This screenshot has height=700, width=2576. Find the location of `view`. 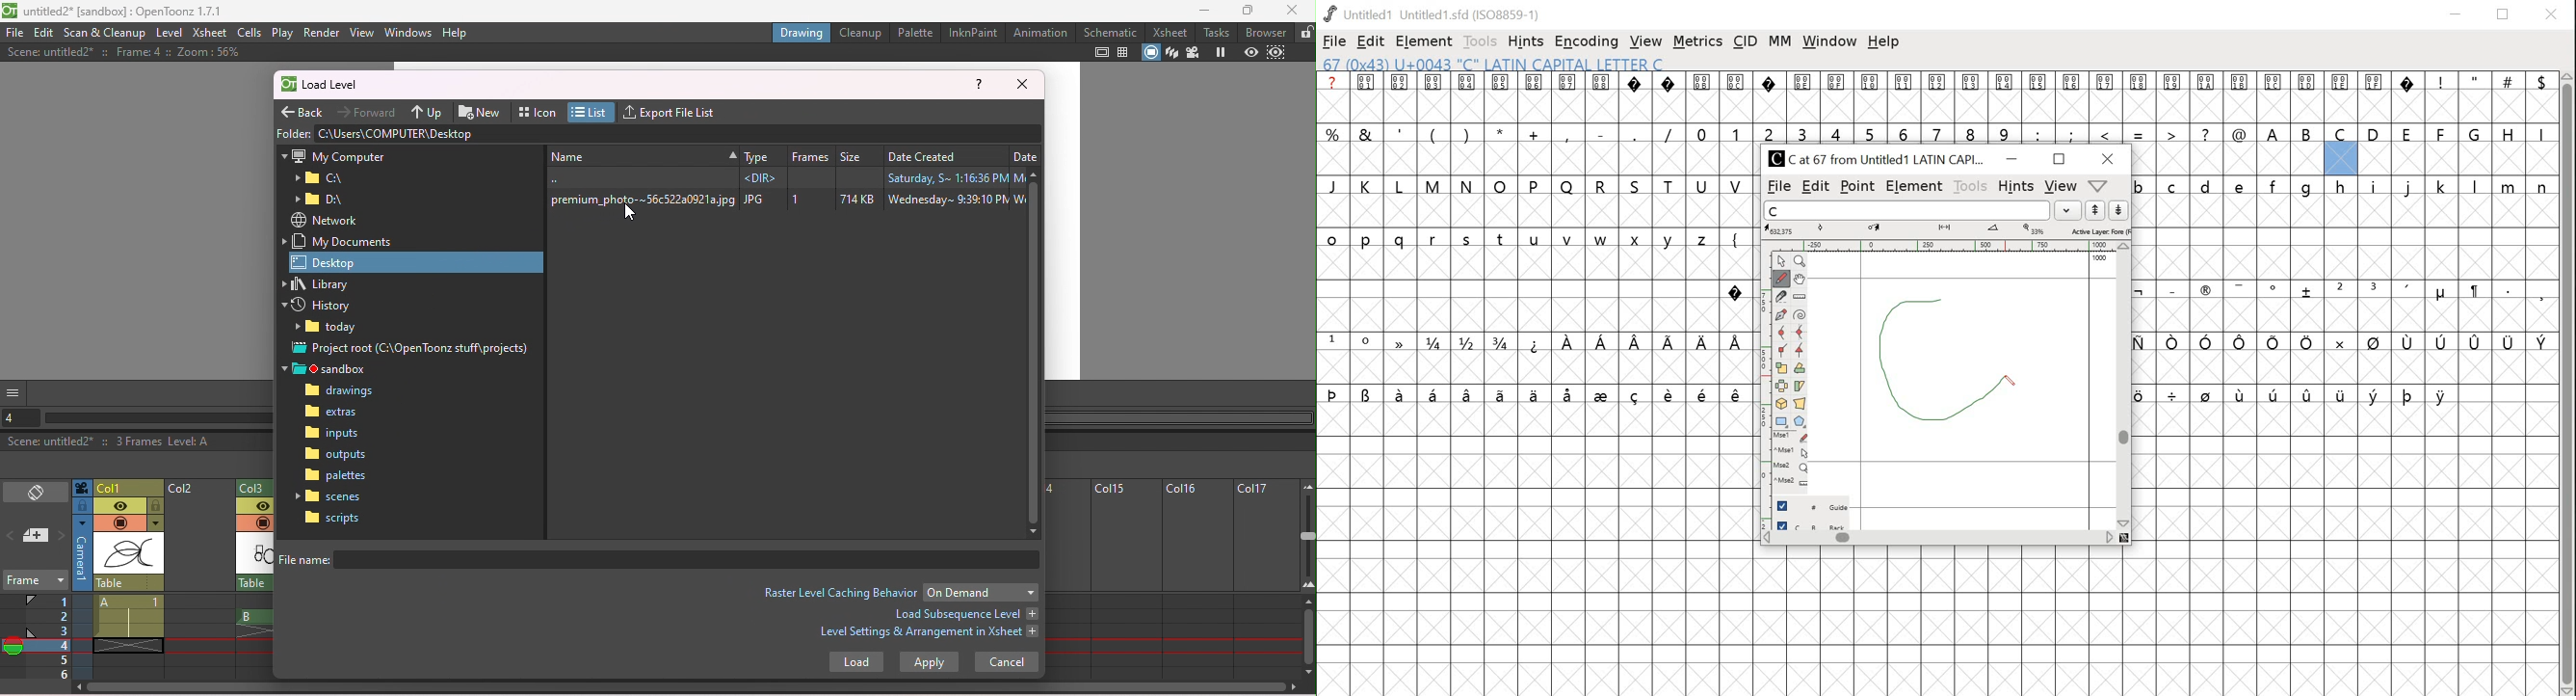

view is located at coordinates (1645, 40).